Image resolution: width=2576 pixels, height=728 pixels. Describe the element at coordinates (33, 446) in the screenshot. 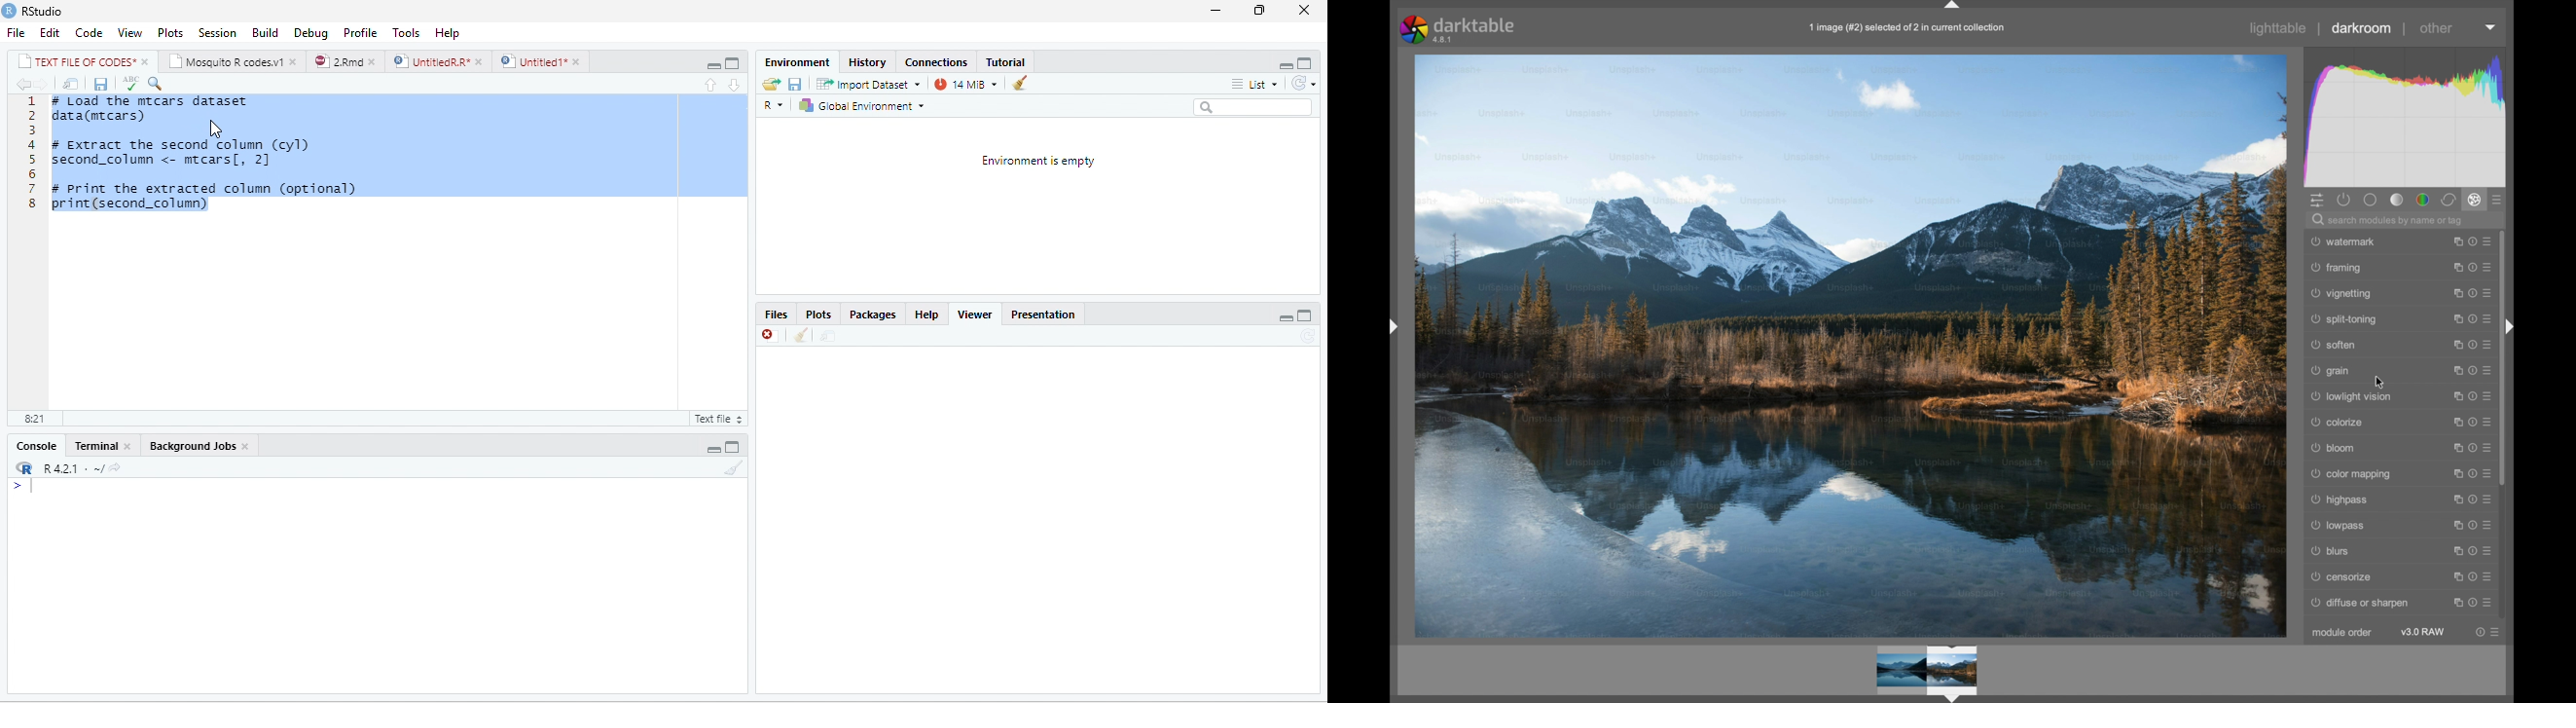

I see `Console` at that location.